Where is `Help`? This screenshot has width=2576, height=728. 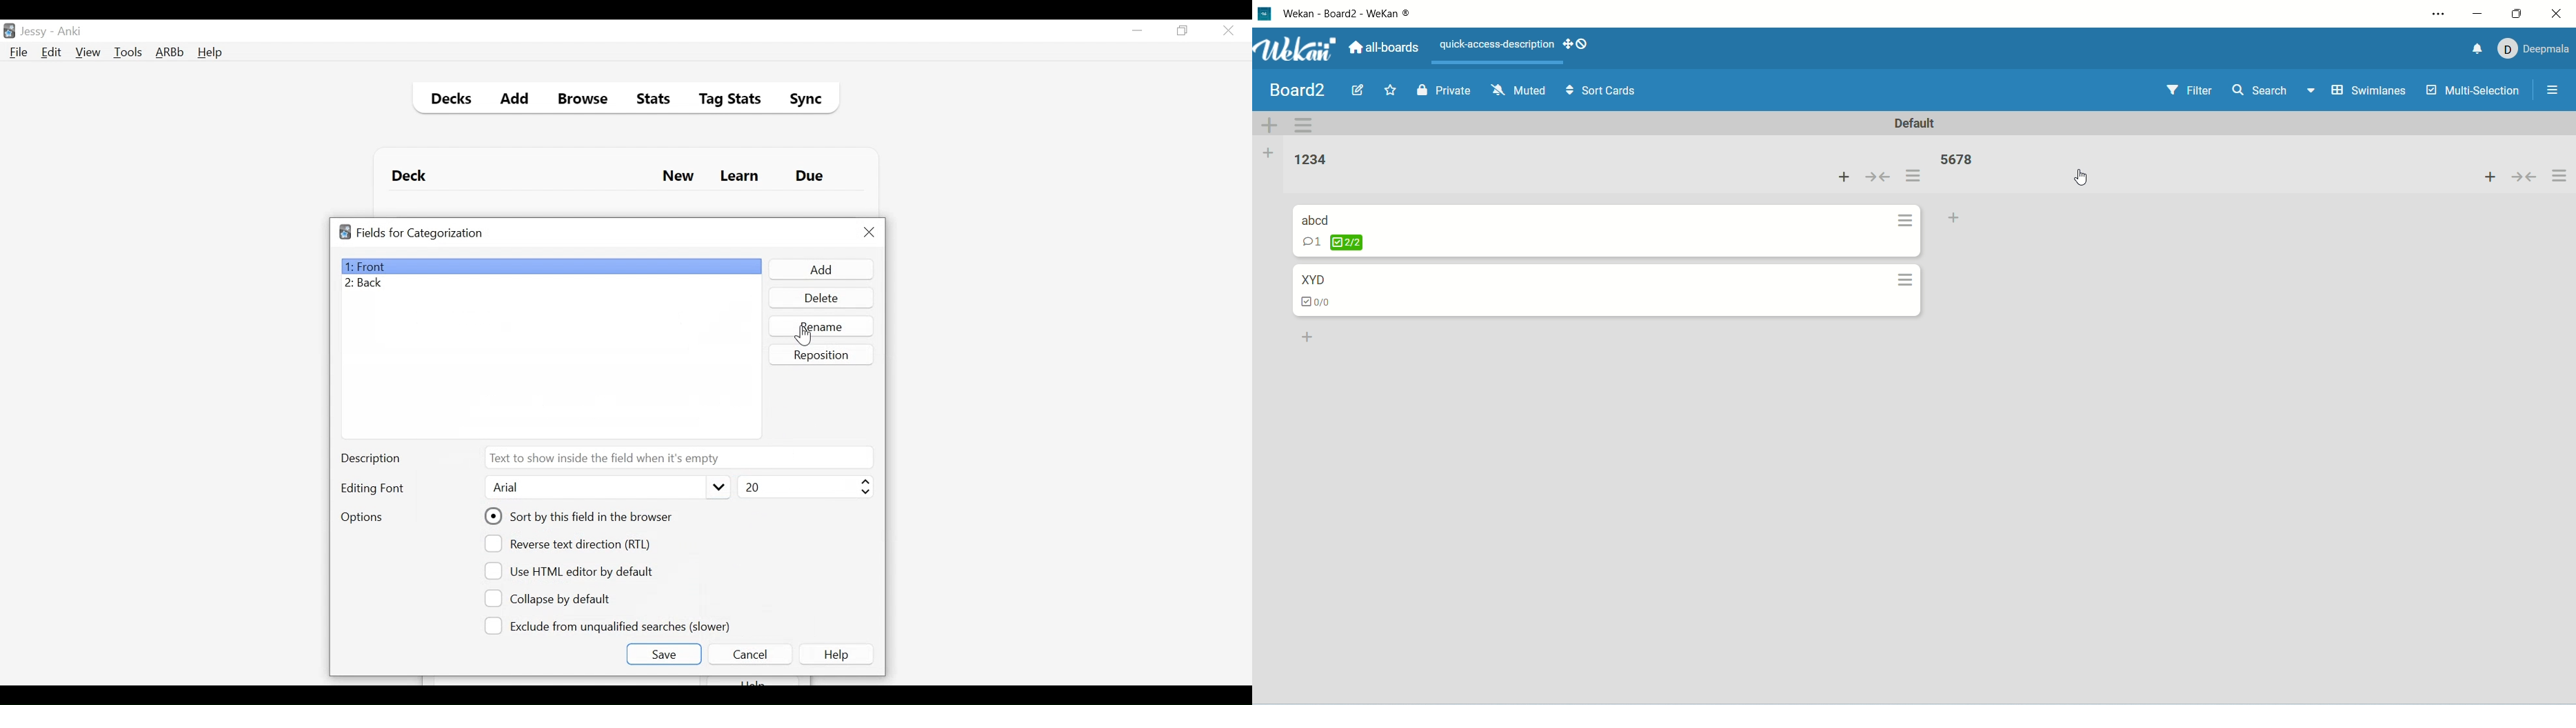 Help is located at coordinates (209, 54).